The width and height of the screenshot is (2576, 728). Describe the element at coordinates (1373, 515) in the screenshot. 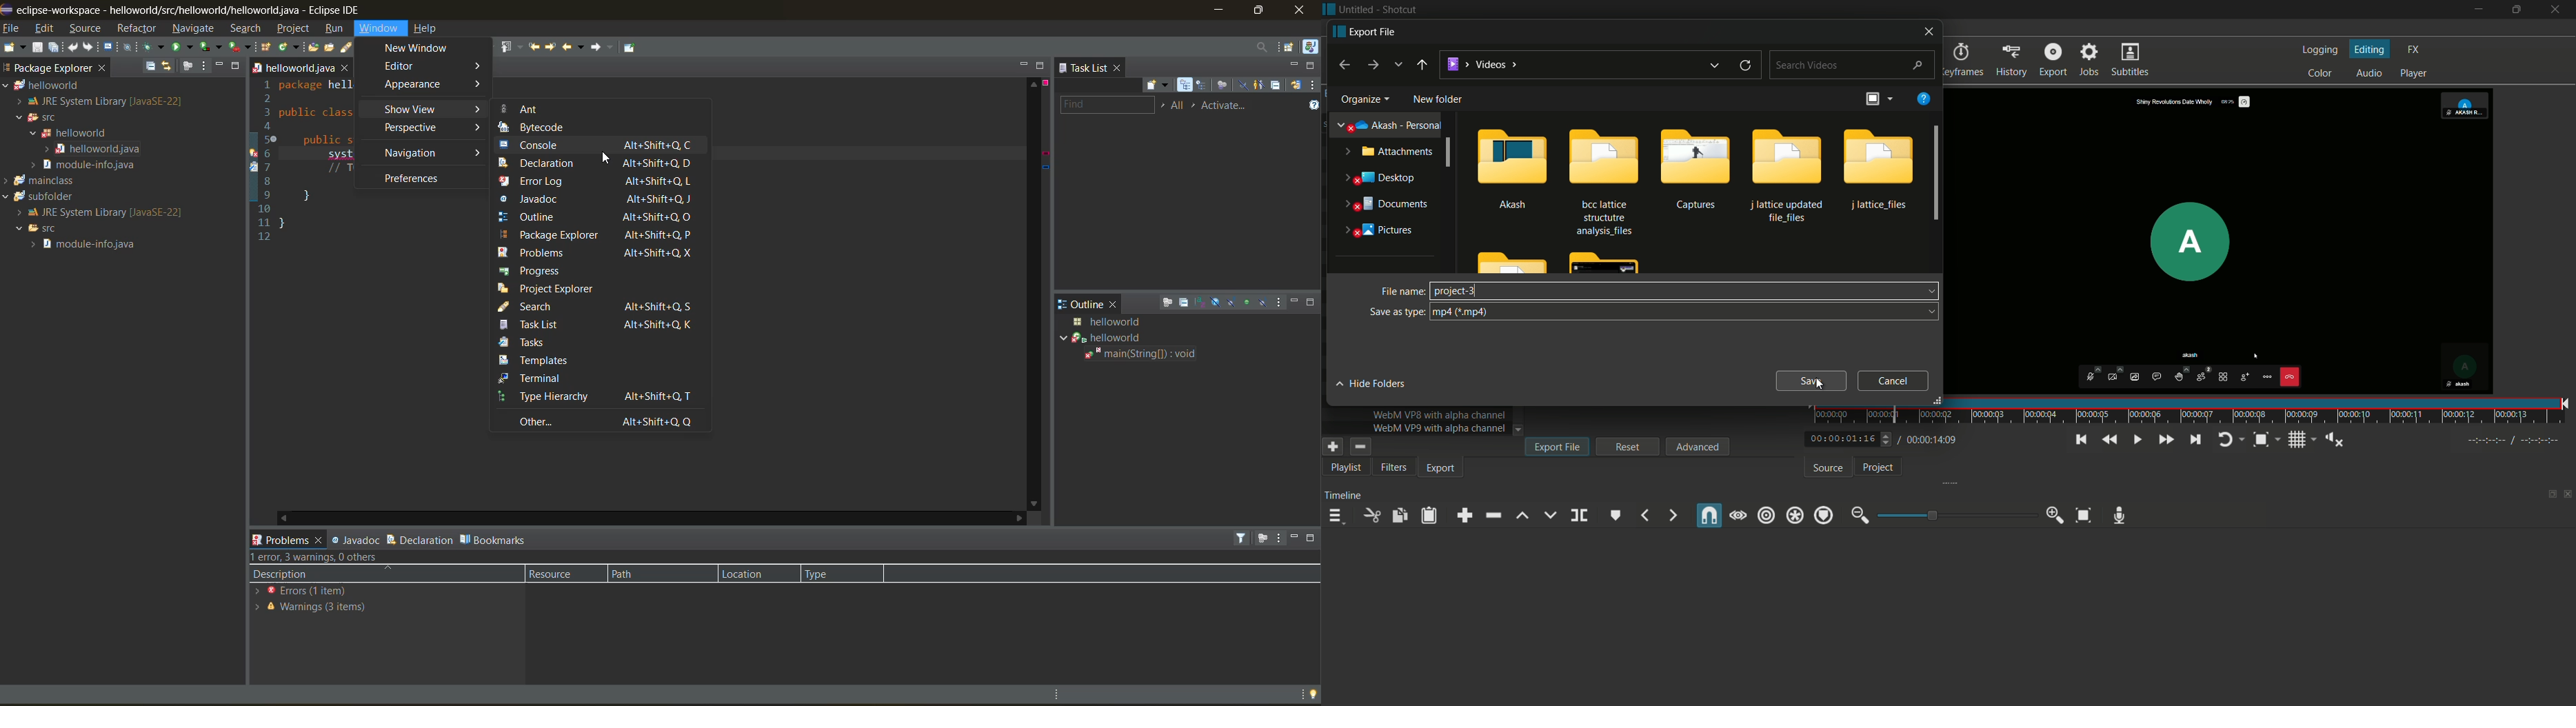

I see `cut` at that location.